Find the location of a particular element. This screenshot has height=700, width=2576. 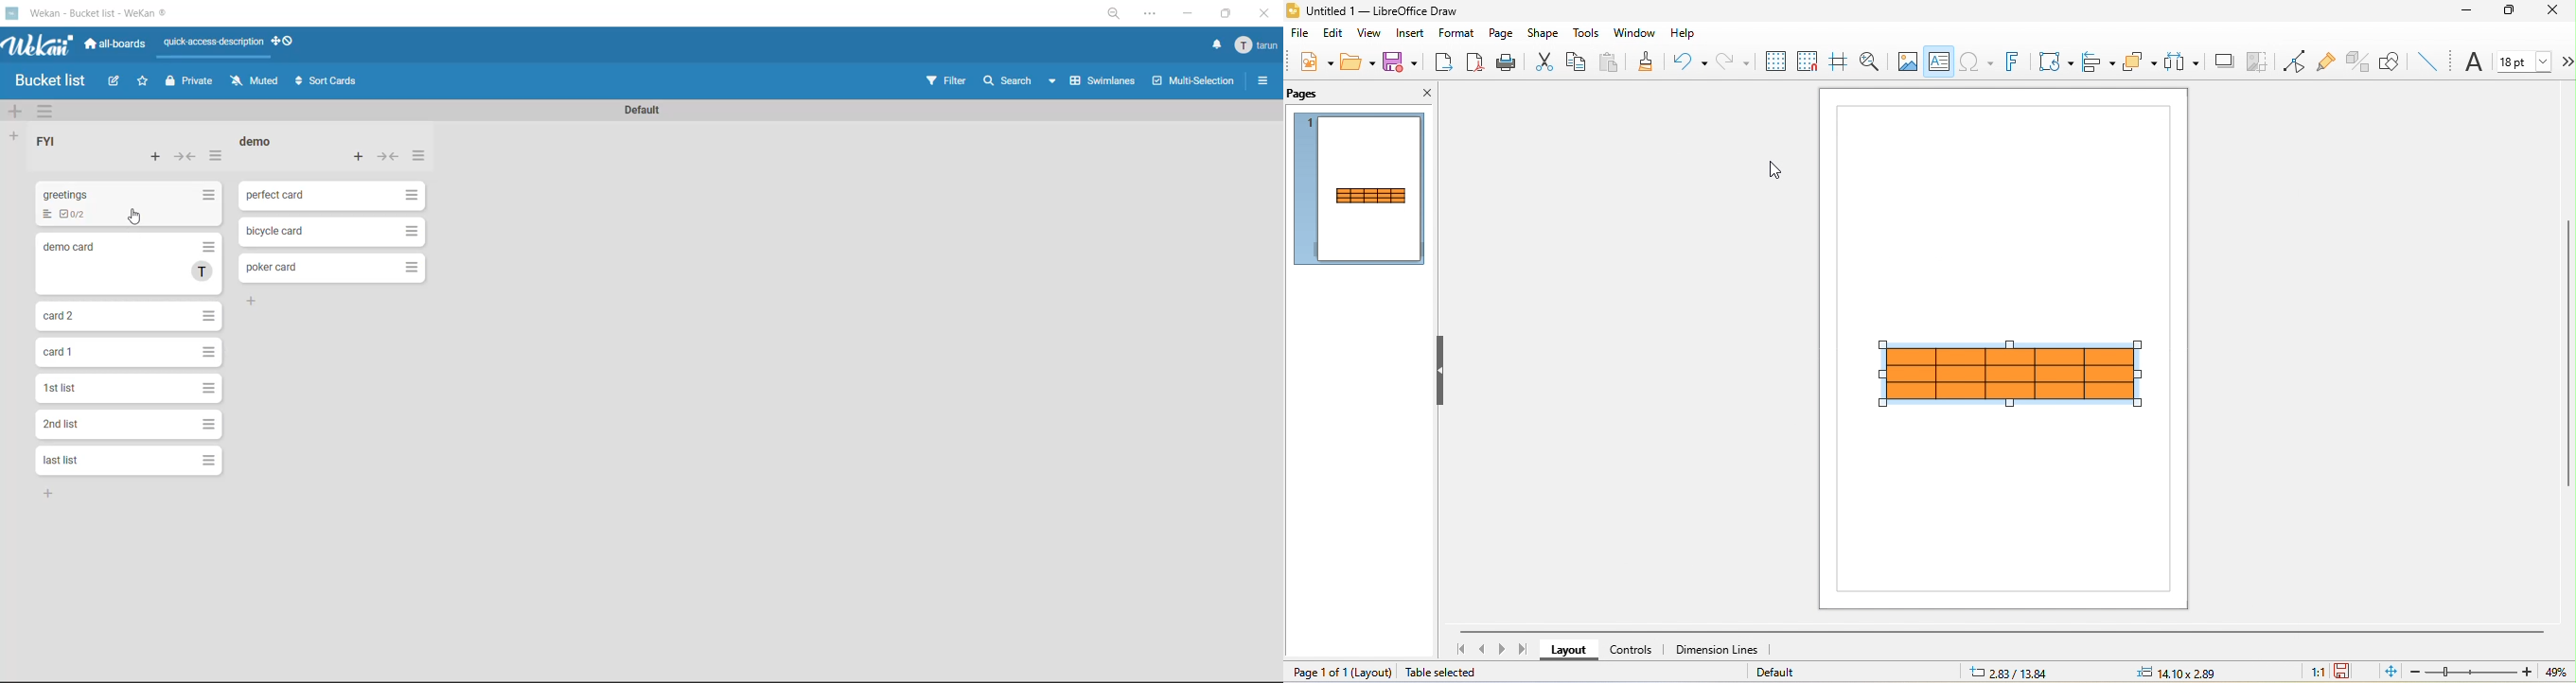

paste is located at coordinates (1610, 61).